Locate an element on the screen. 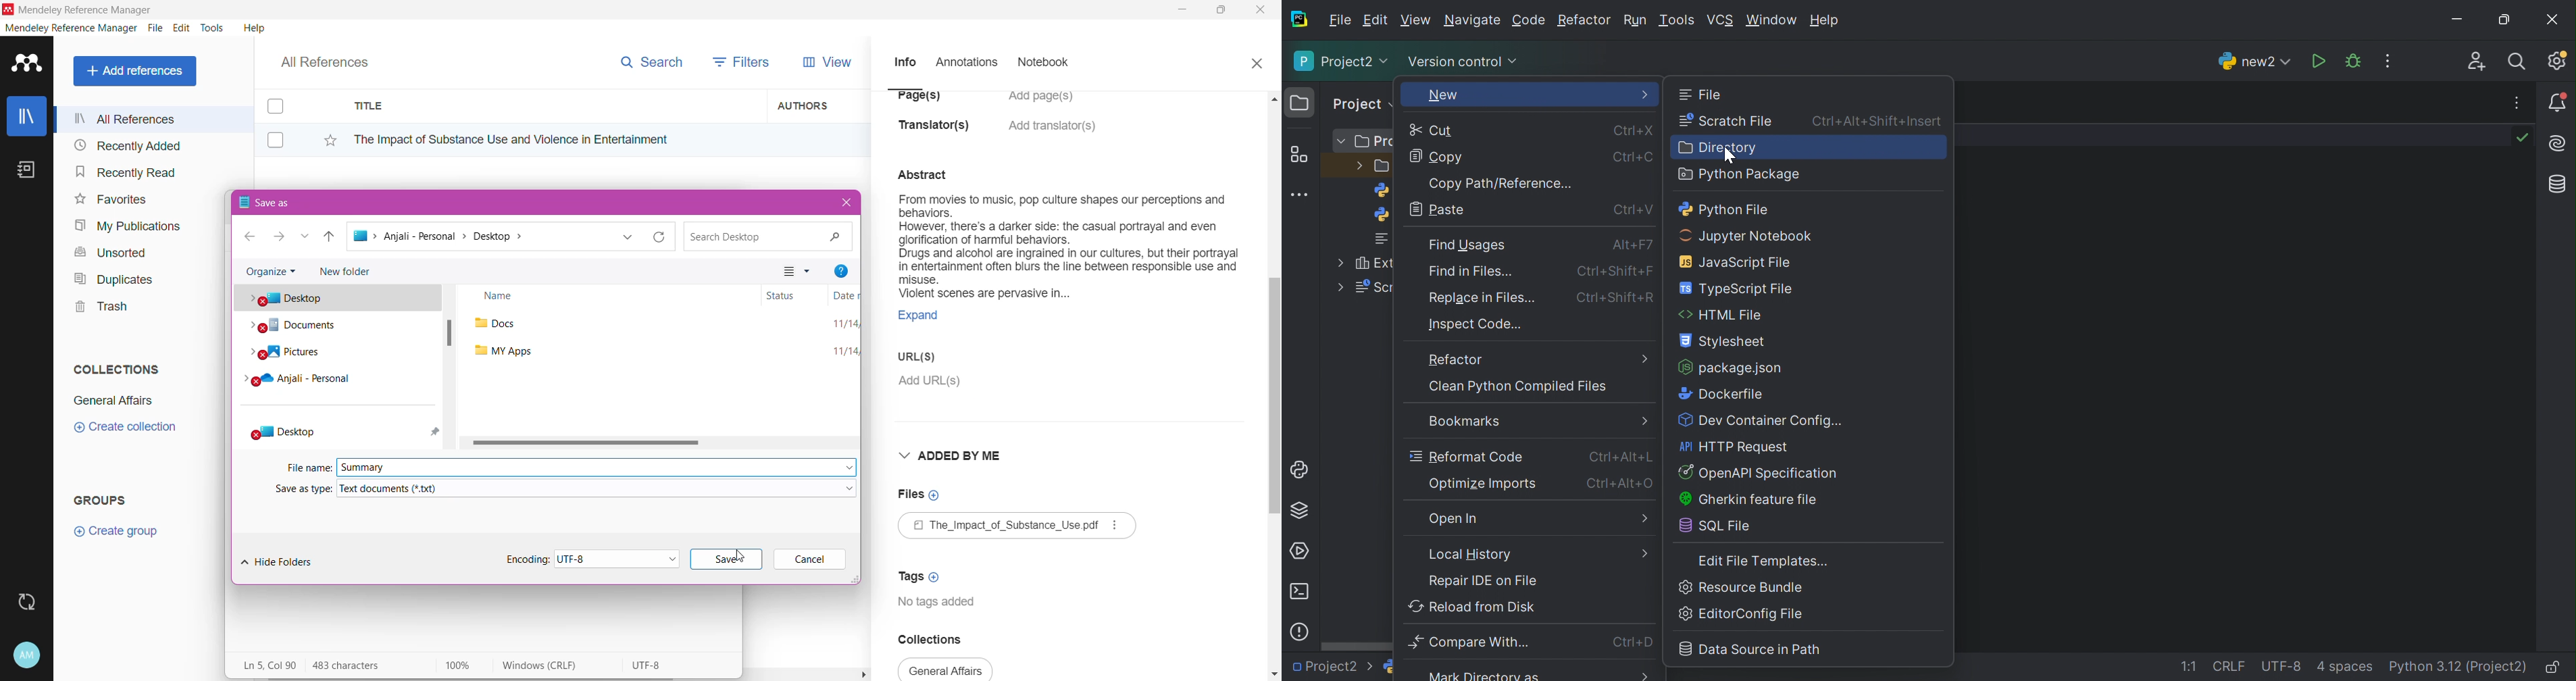  Click to select item(s) is located at coordinates (282, 122).